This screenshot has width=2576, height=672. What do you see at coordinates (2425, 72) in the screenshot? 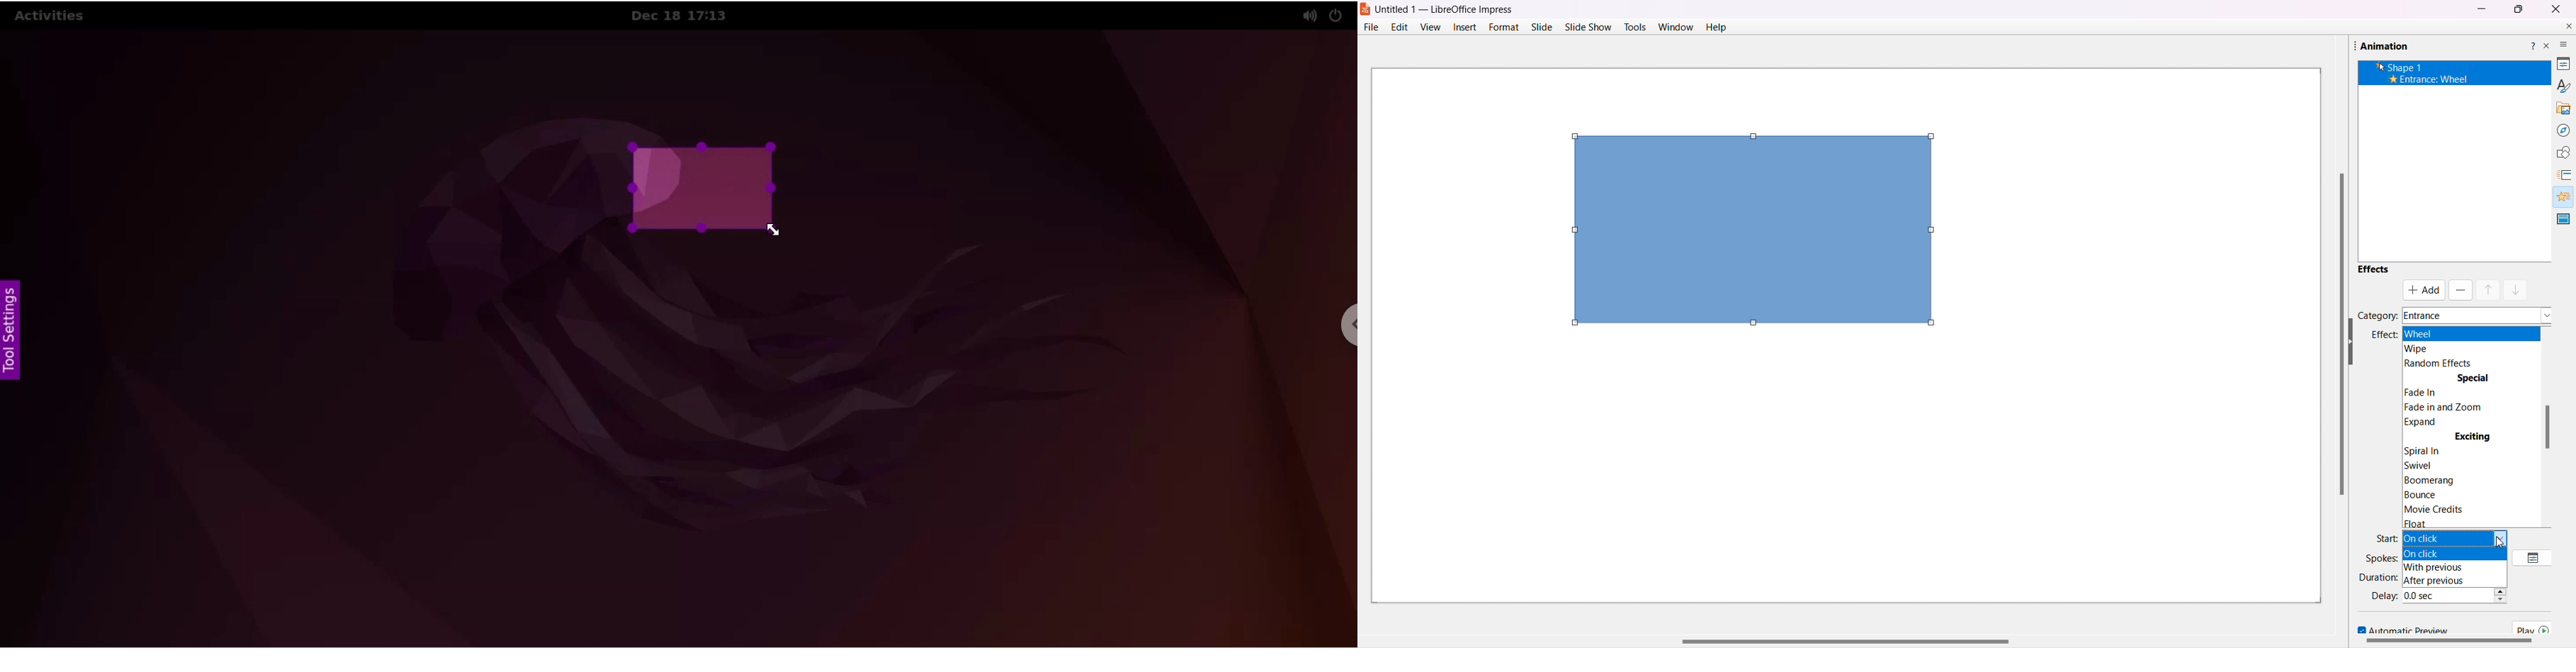
I see `7x Shape 1
% Entrance: Wheel` at bounding box center [2425, 72].